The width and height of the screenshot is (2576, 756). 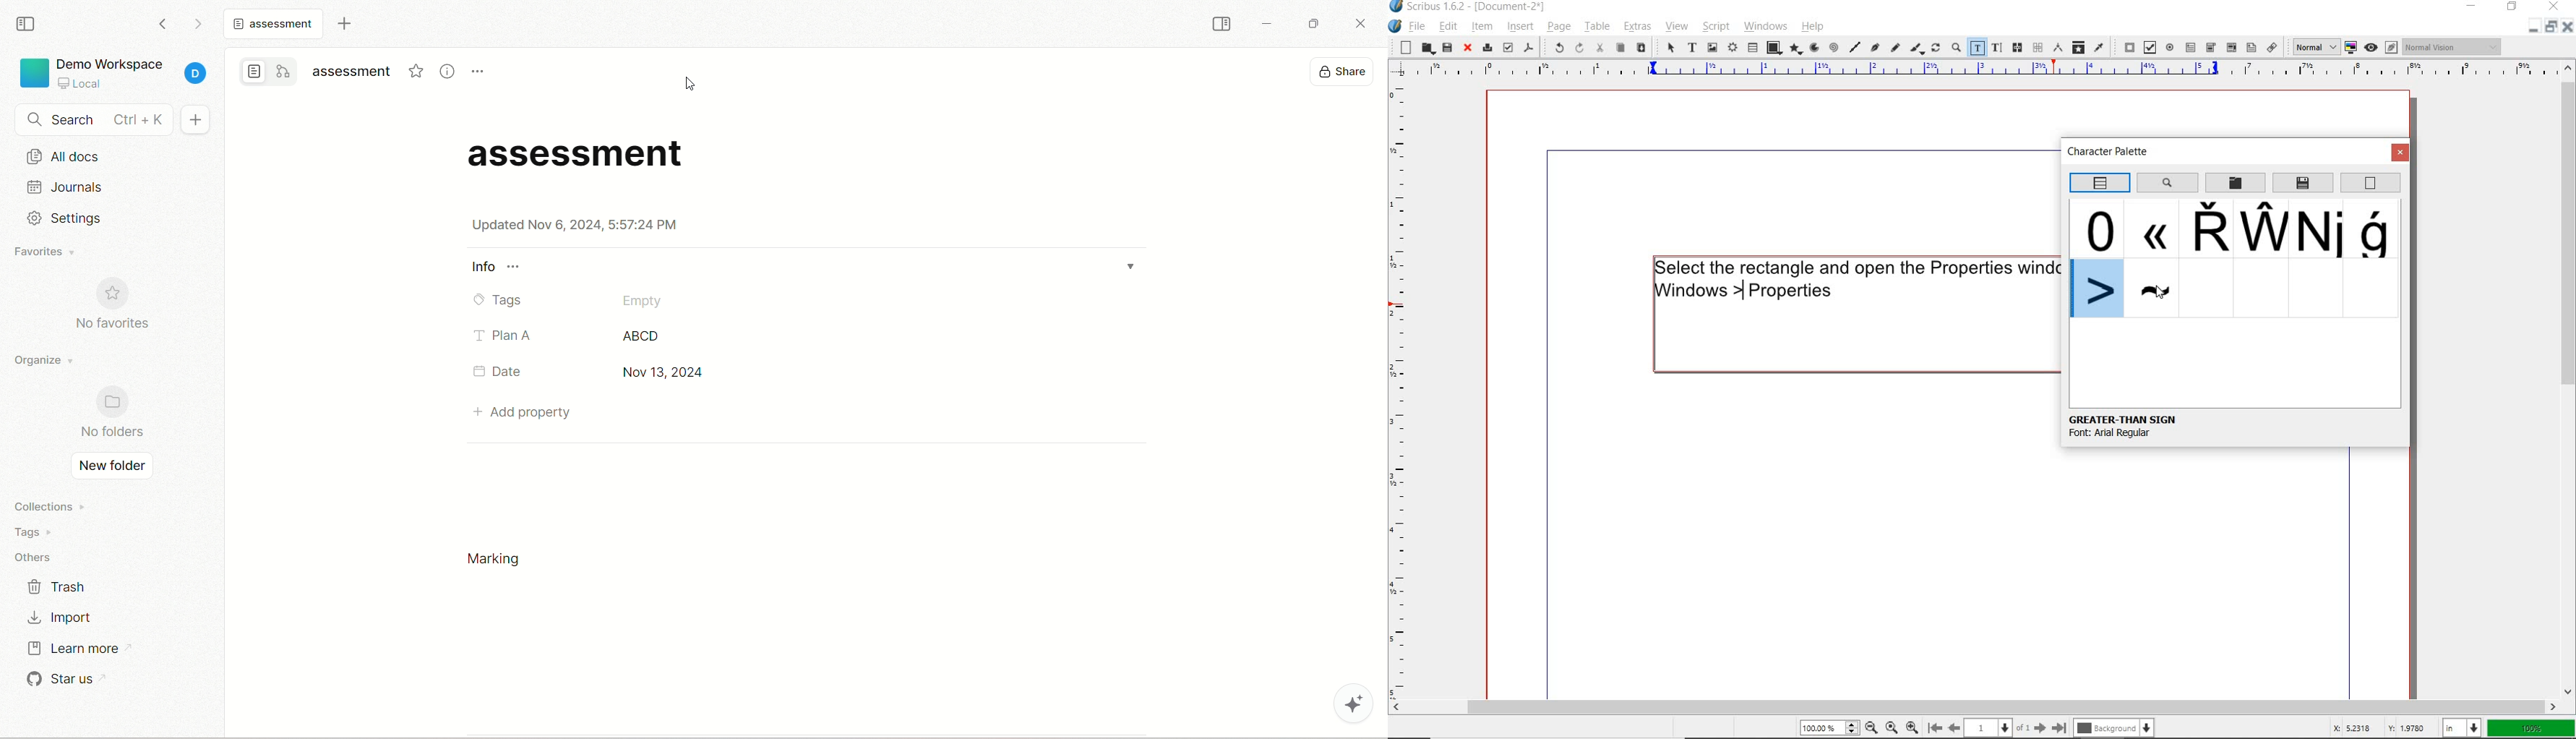 What do you see at coordinates (2099, 290) in the screenshot?
I see `Unicode 003e Entered` at bounding box center [2099, 290].